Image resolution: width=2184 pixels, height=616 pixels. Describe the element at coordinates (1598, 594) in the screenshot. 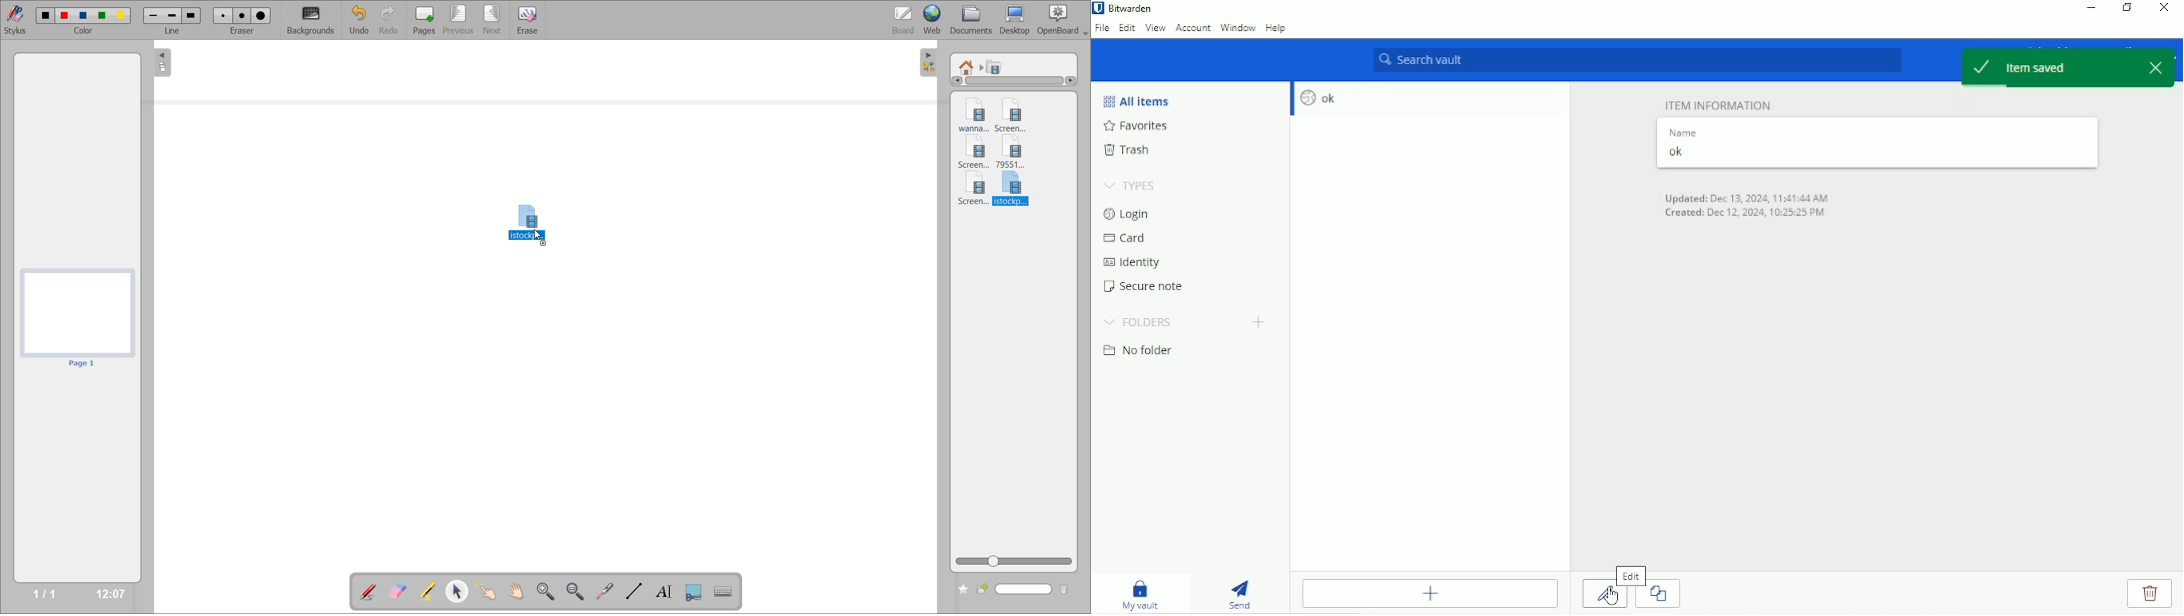

I see `Edit` at that location.